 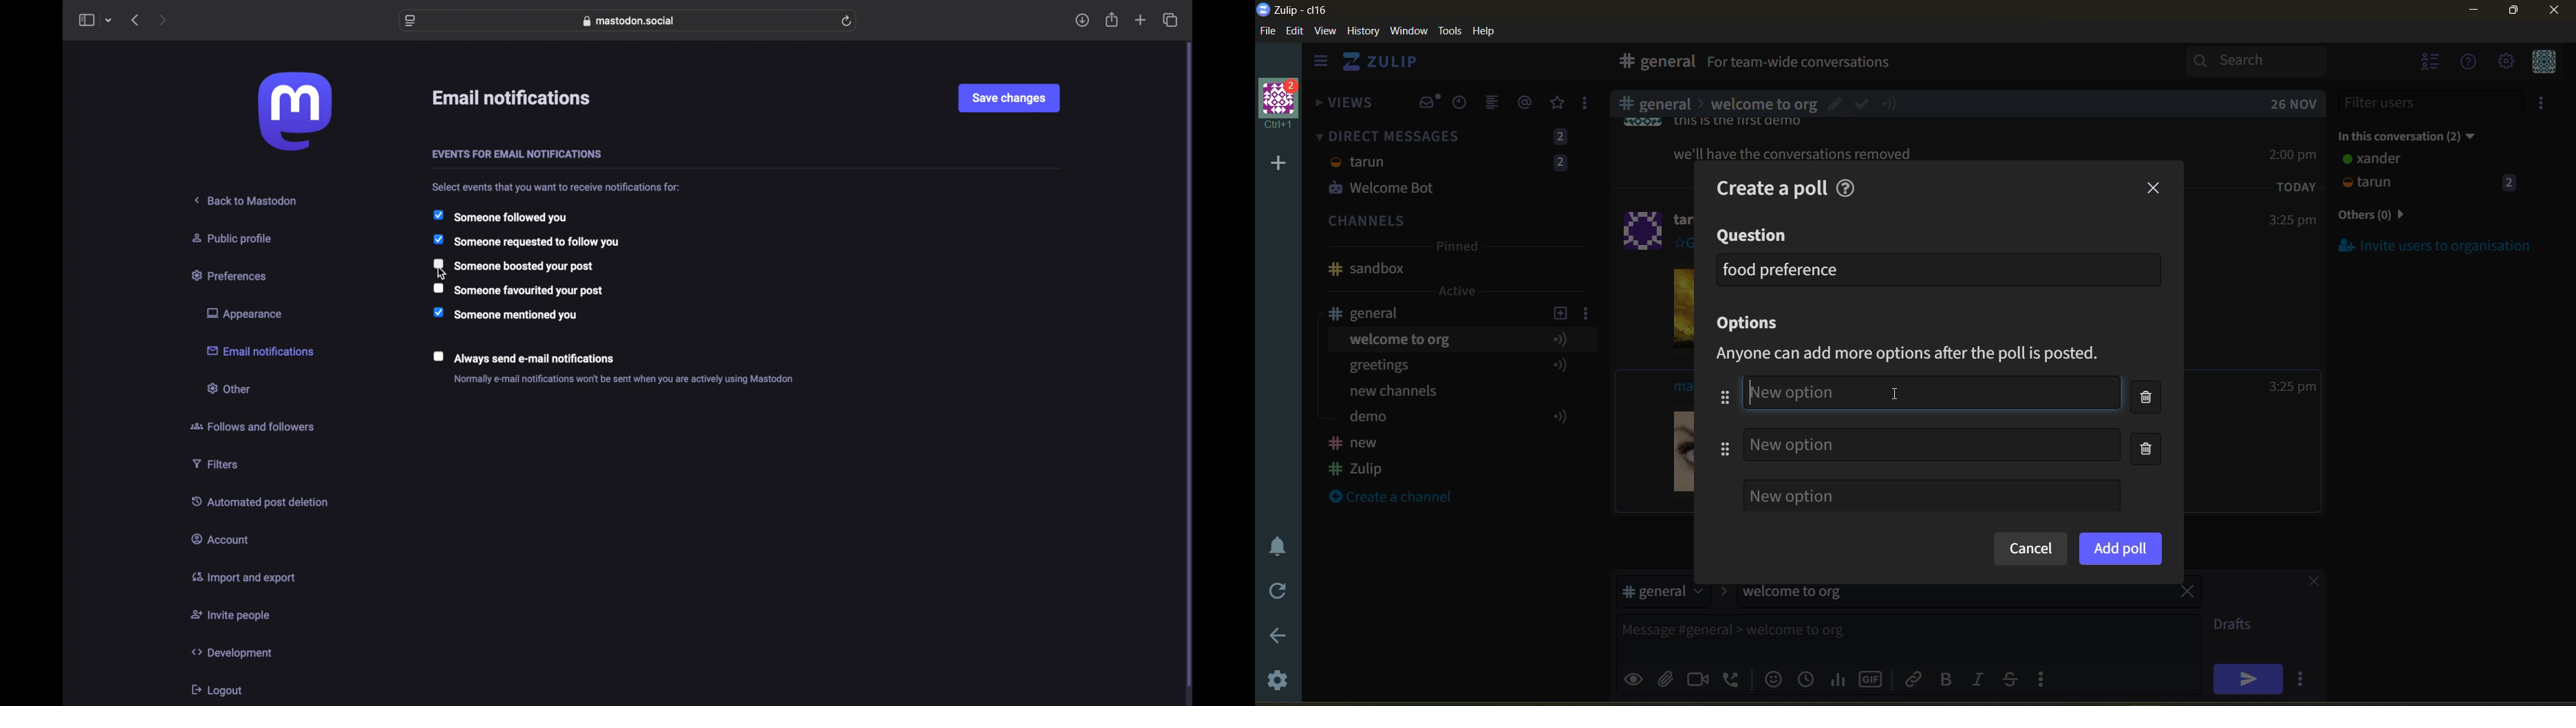 I want to click on history, so click(x=1363, y=34).